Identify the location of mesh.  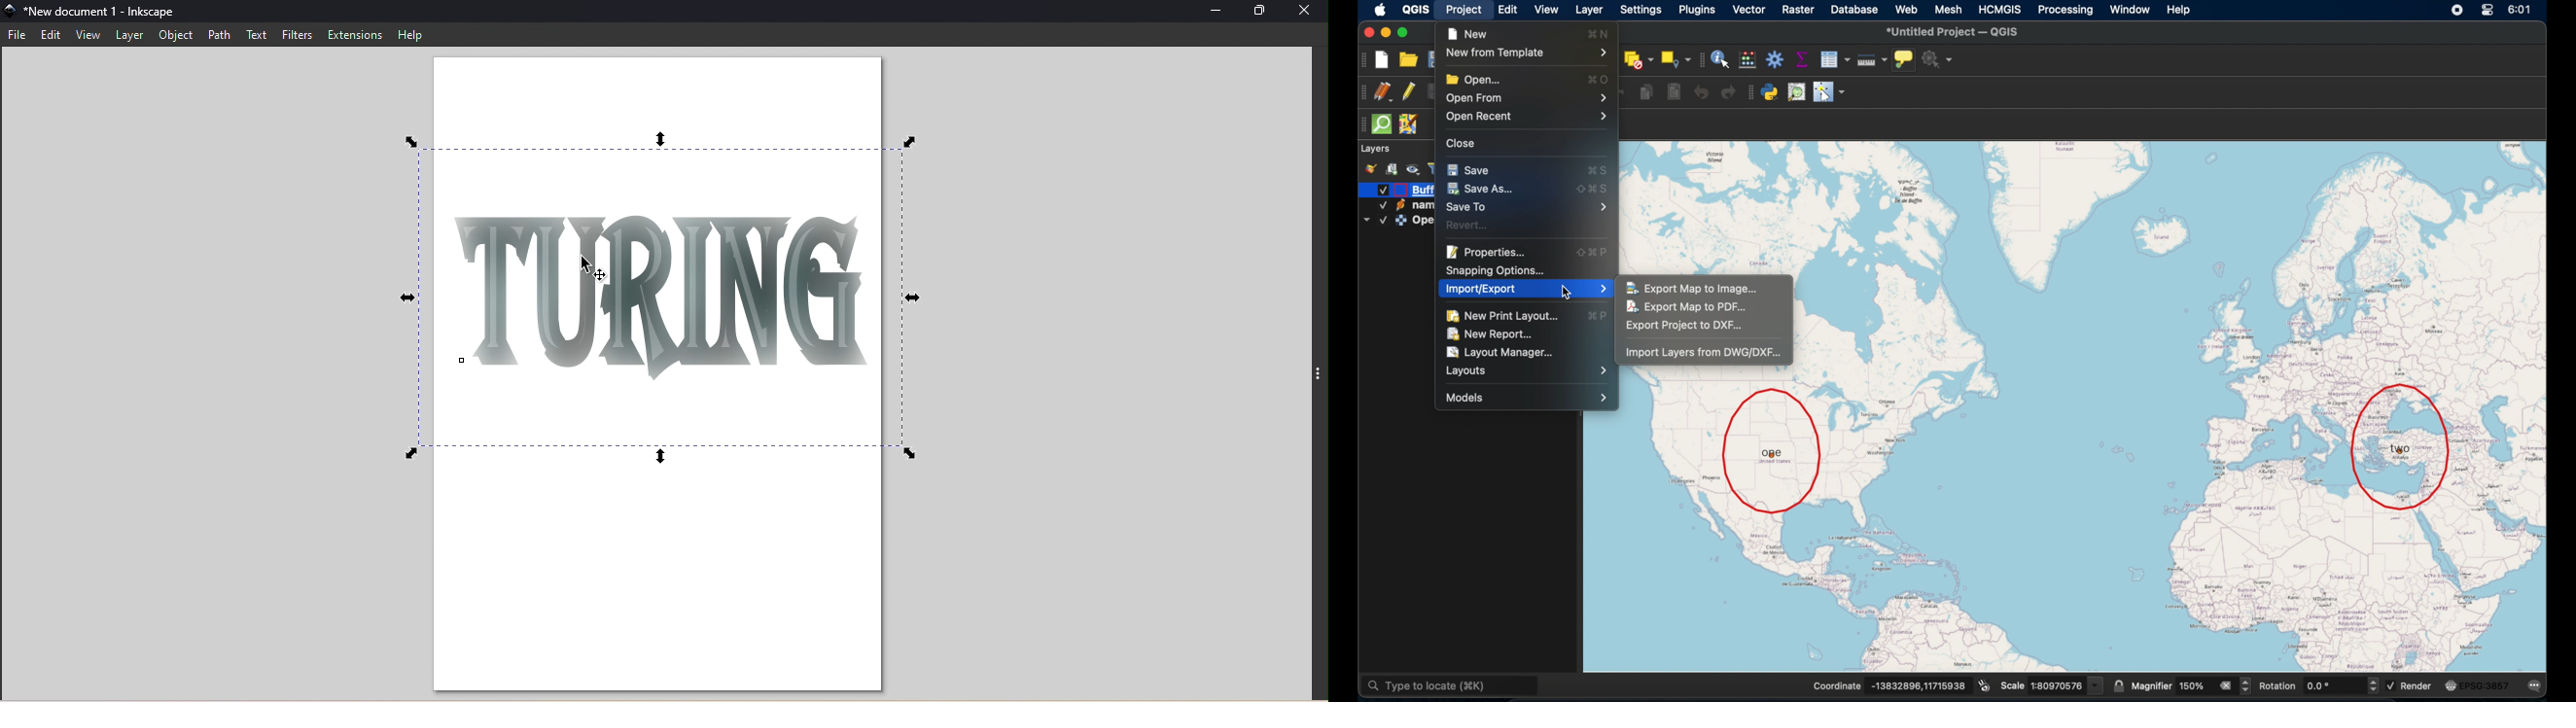
(1950, 8).